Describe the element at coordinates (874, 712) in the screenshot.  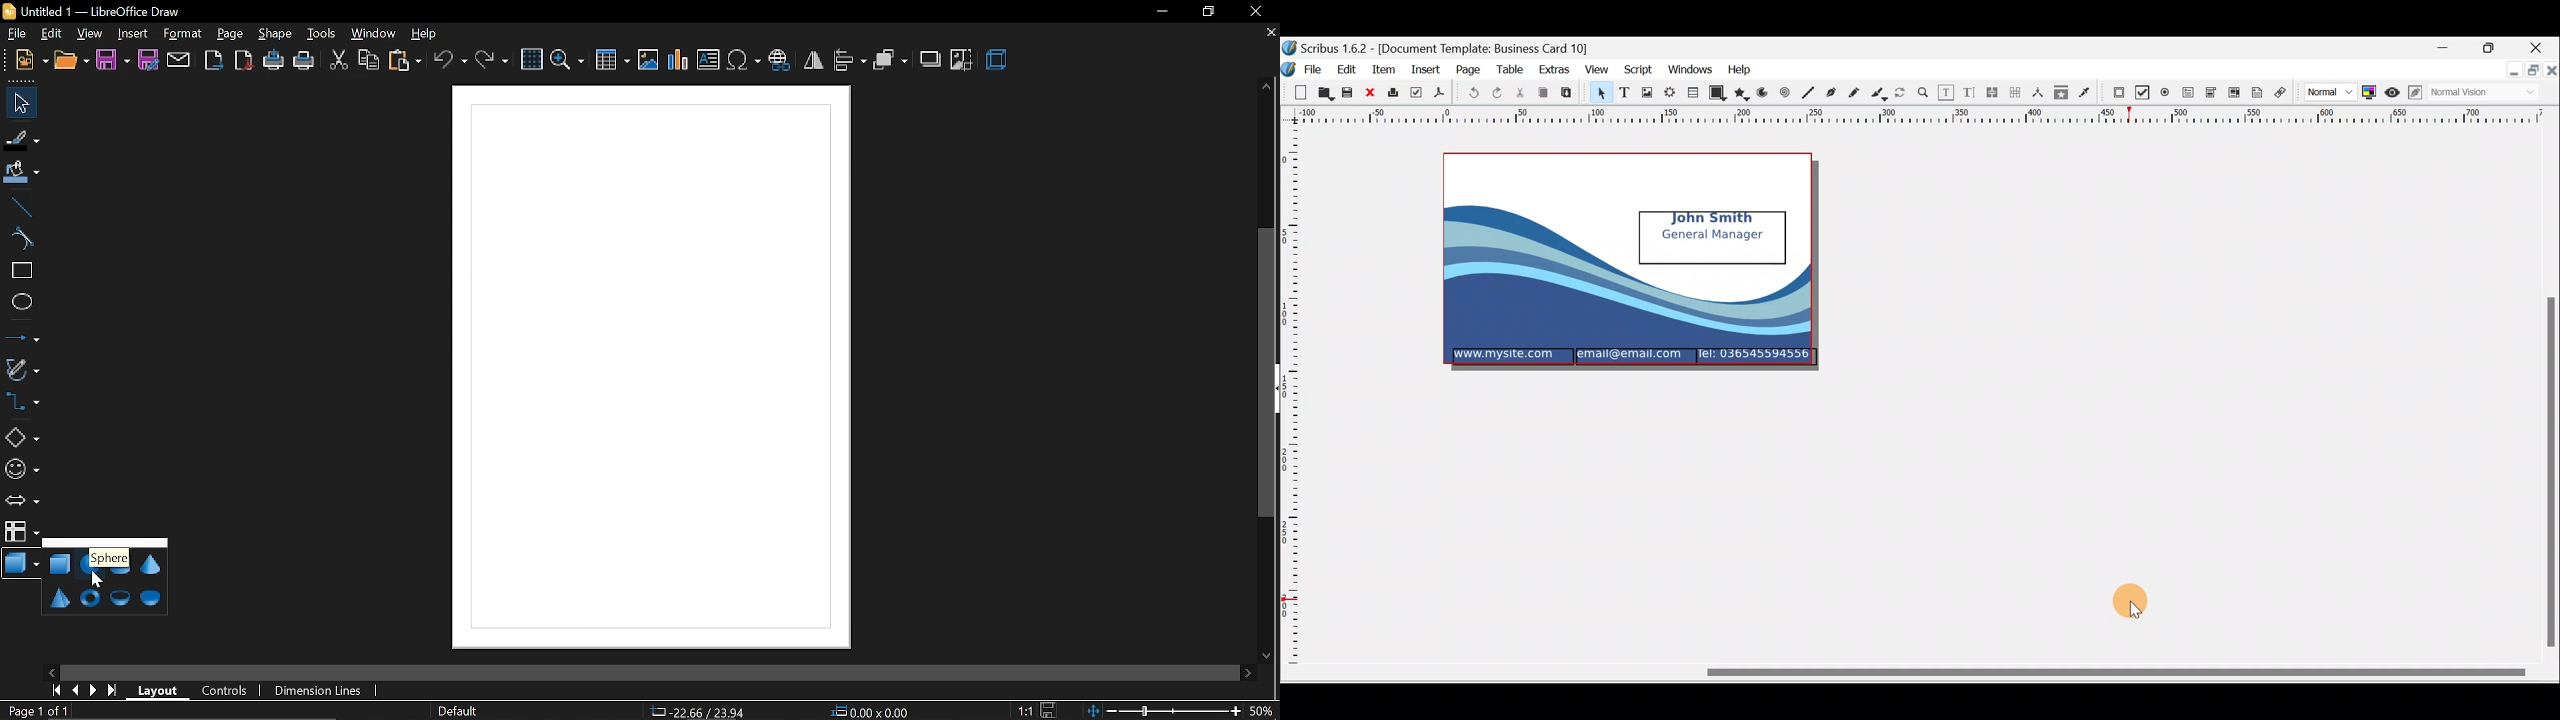
I see `0.00x0.00` at that location.